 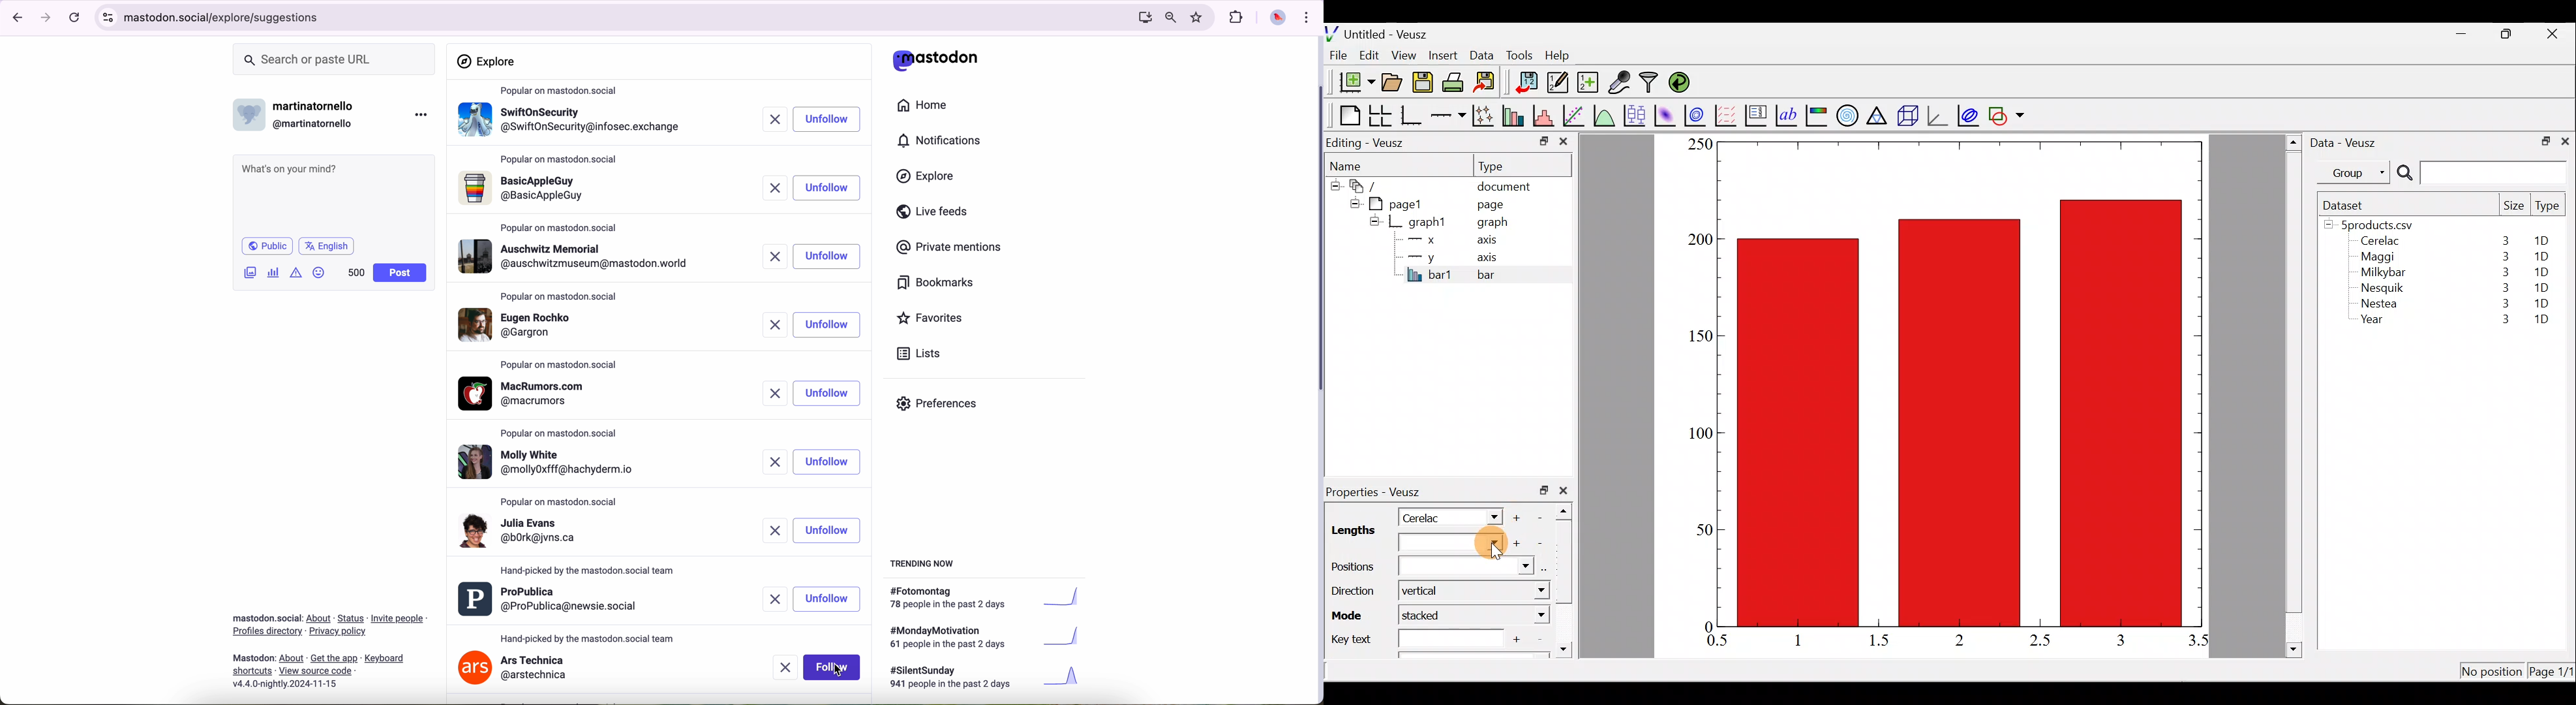 I want to click on remove item, so click(x=1539, y=543).